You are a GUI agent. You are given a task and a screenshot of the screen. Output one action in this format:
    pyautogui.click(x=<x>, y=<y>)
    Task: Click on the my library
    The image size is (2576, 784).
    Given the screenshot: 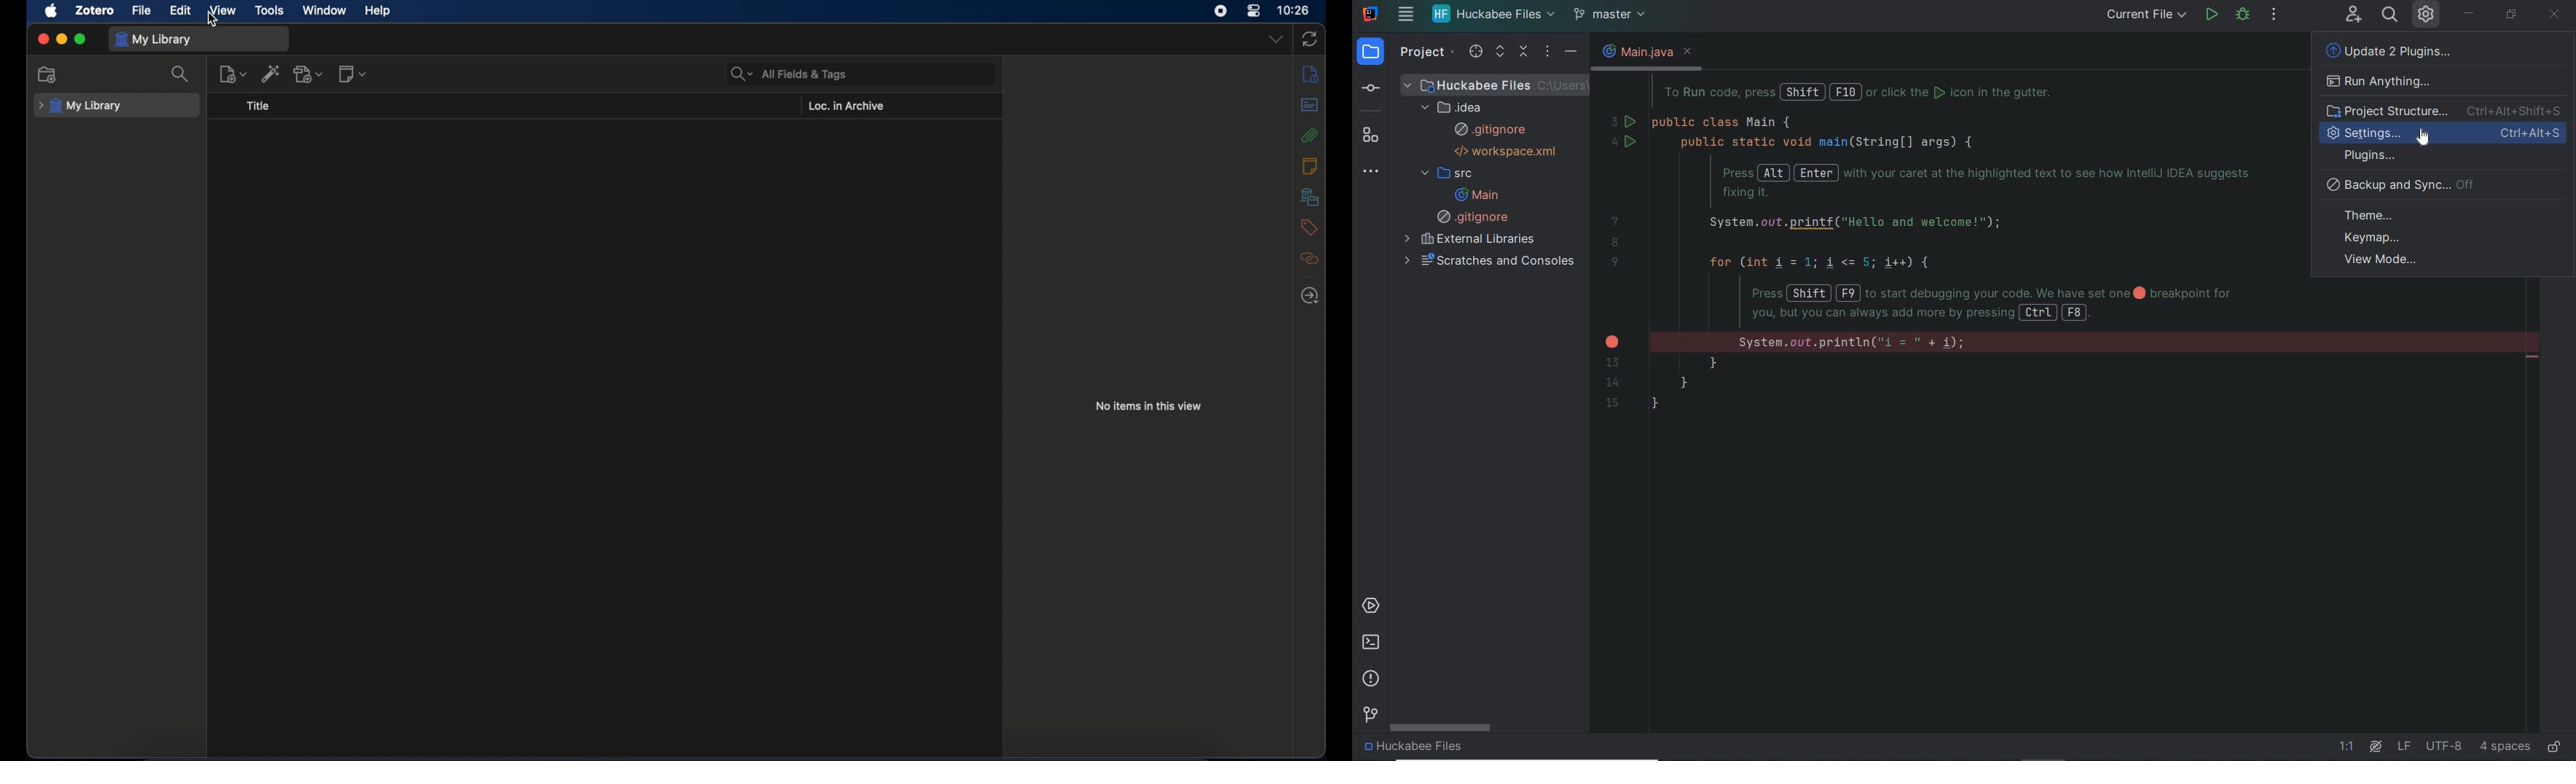 What is the action you would take?
    pyautogui.click(x=154, y=40)
    